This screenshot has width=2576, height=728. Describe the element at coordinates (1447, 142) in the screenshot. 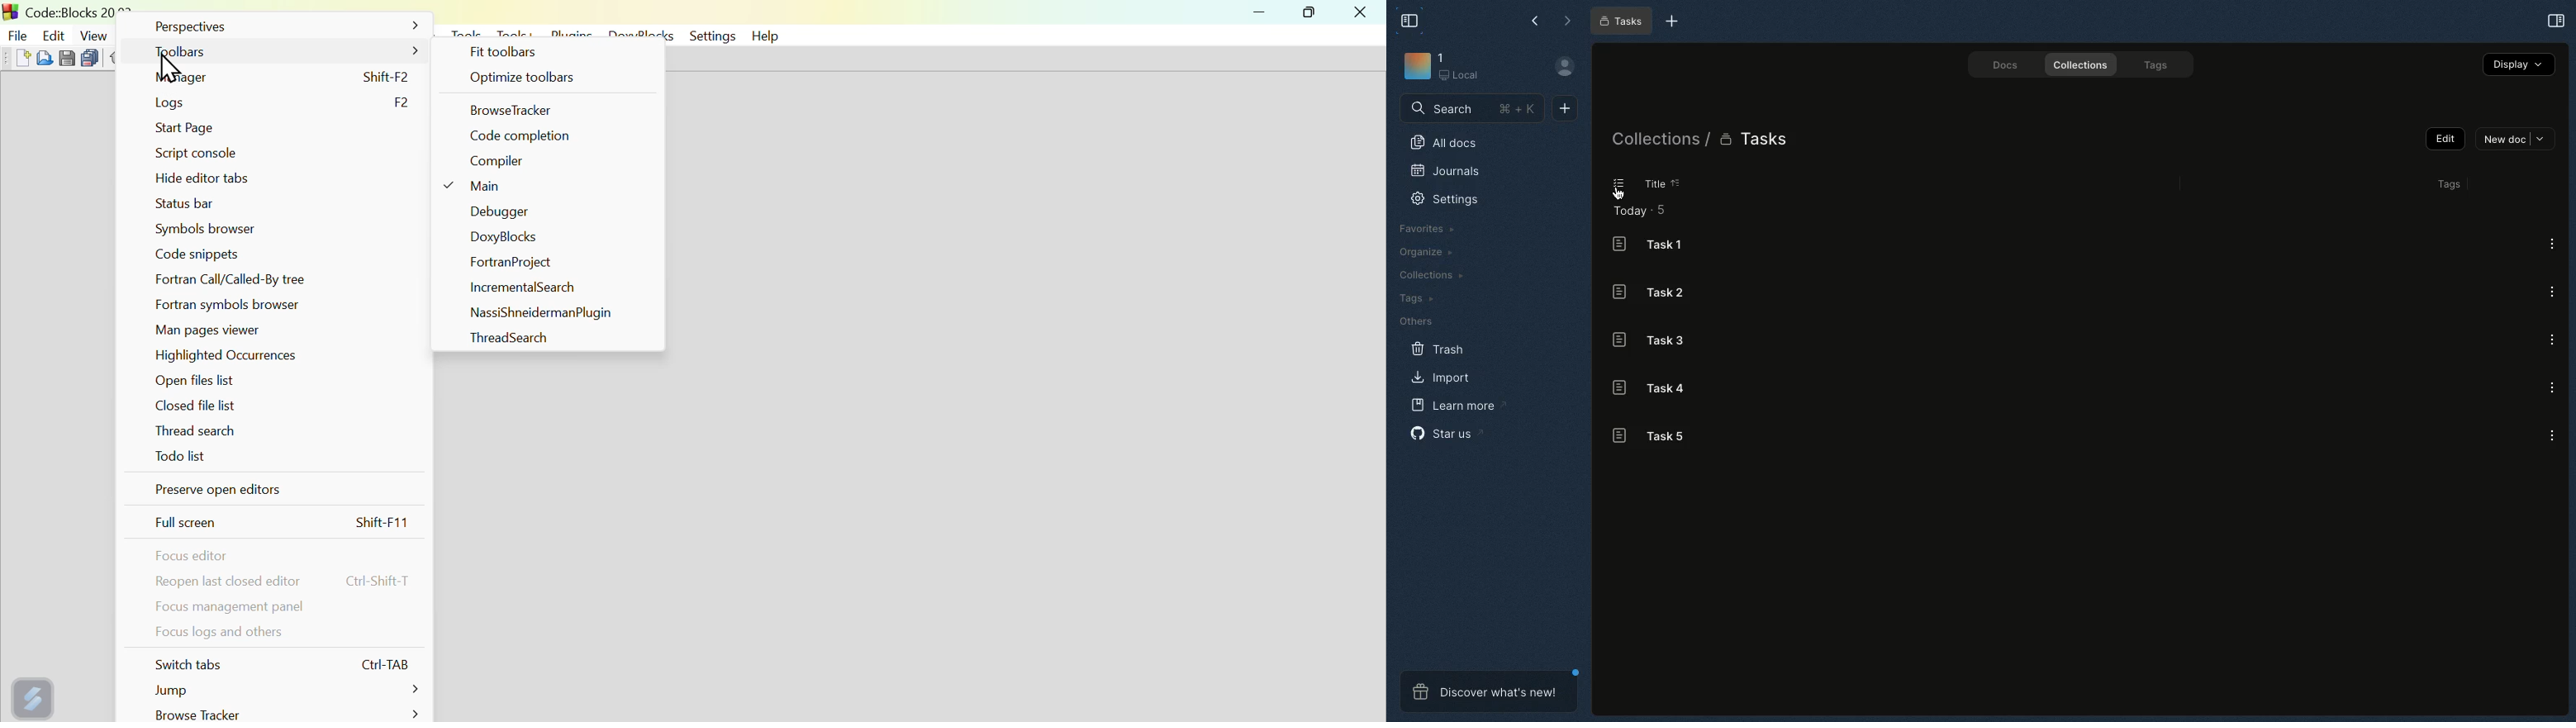

I see `All docs` at that location.